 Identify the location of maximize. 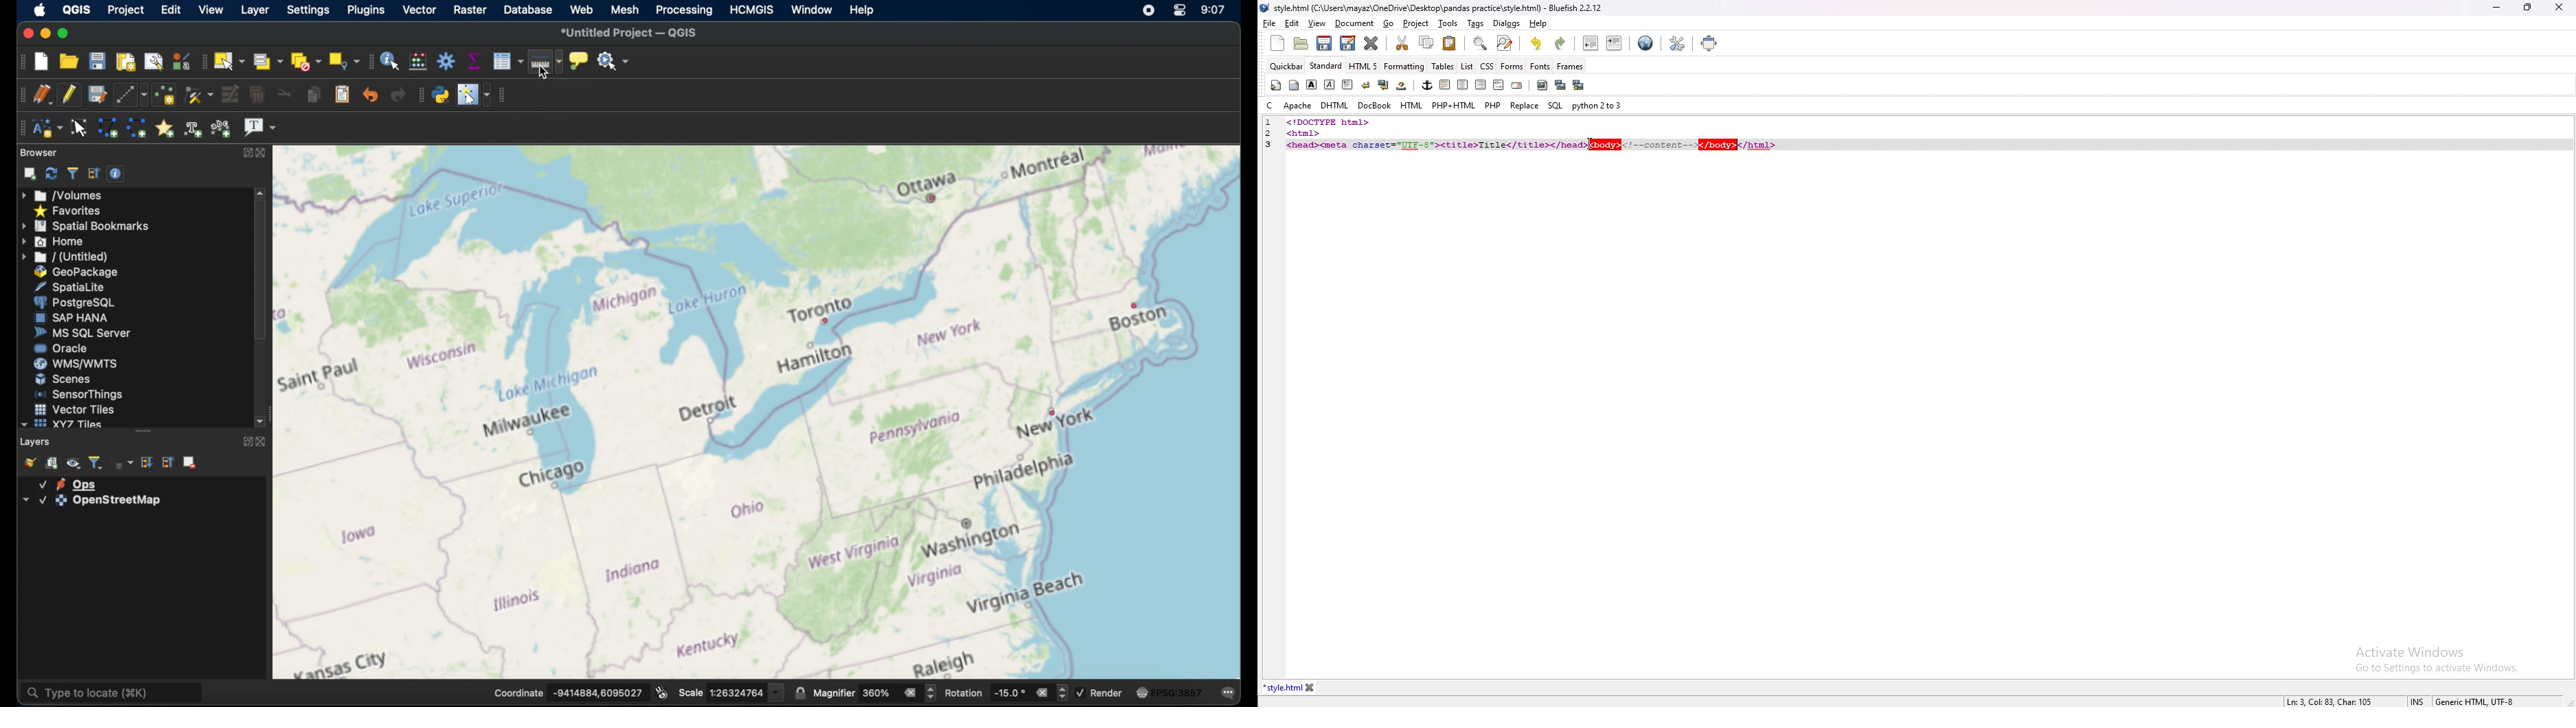
(248, 153).